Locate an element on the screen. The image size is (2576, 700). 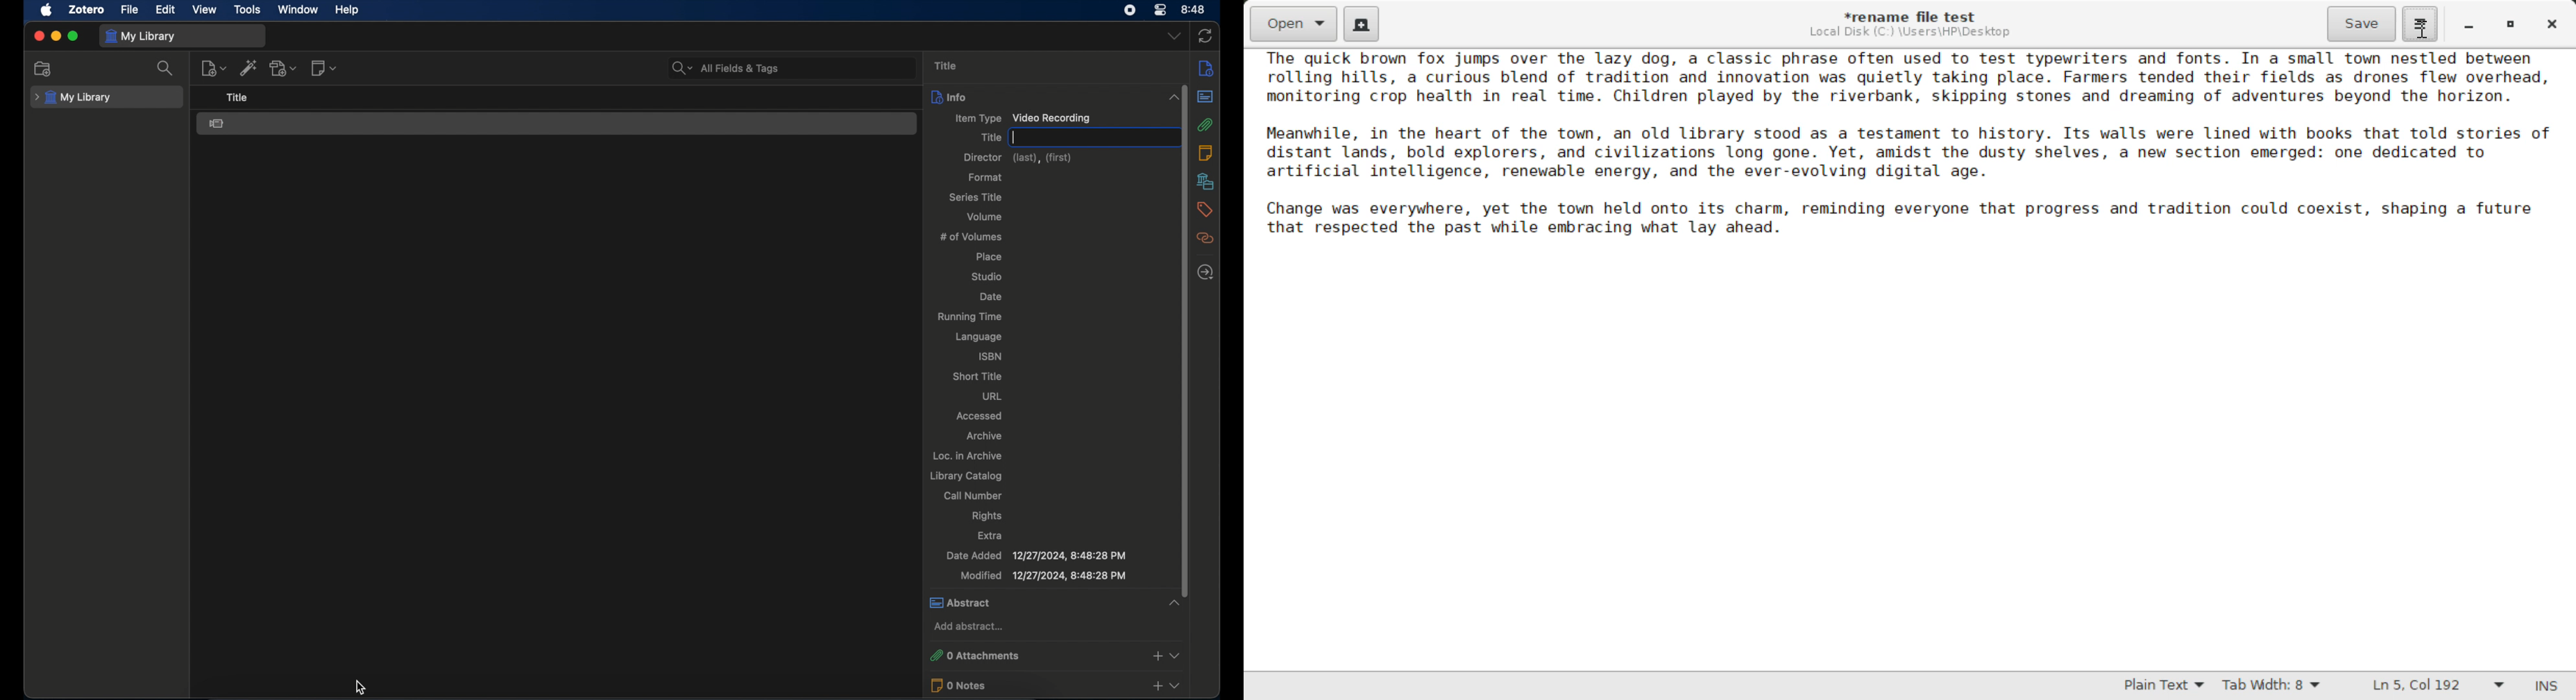
info is located at coordinates (1056, 97).